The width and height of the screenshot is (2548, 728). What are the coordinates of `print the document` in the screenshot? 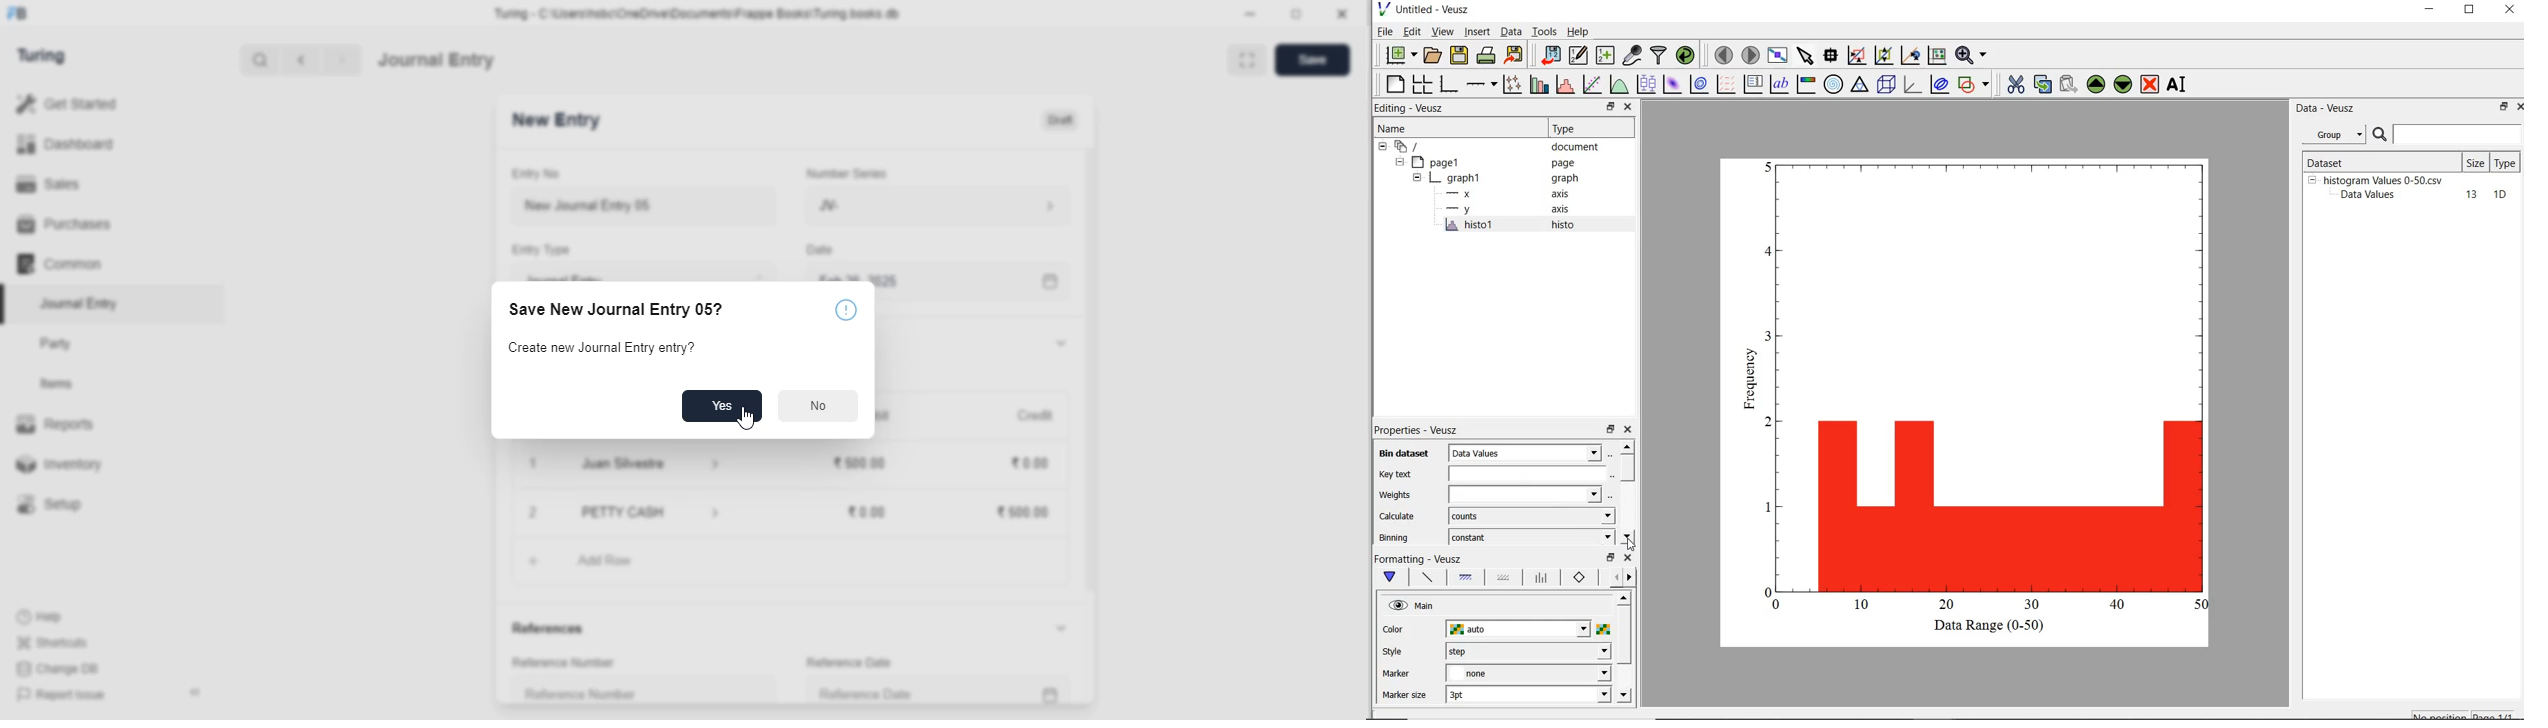 It's located at (1487, 54).